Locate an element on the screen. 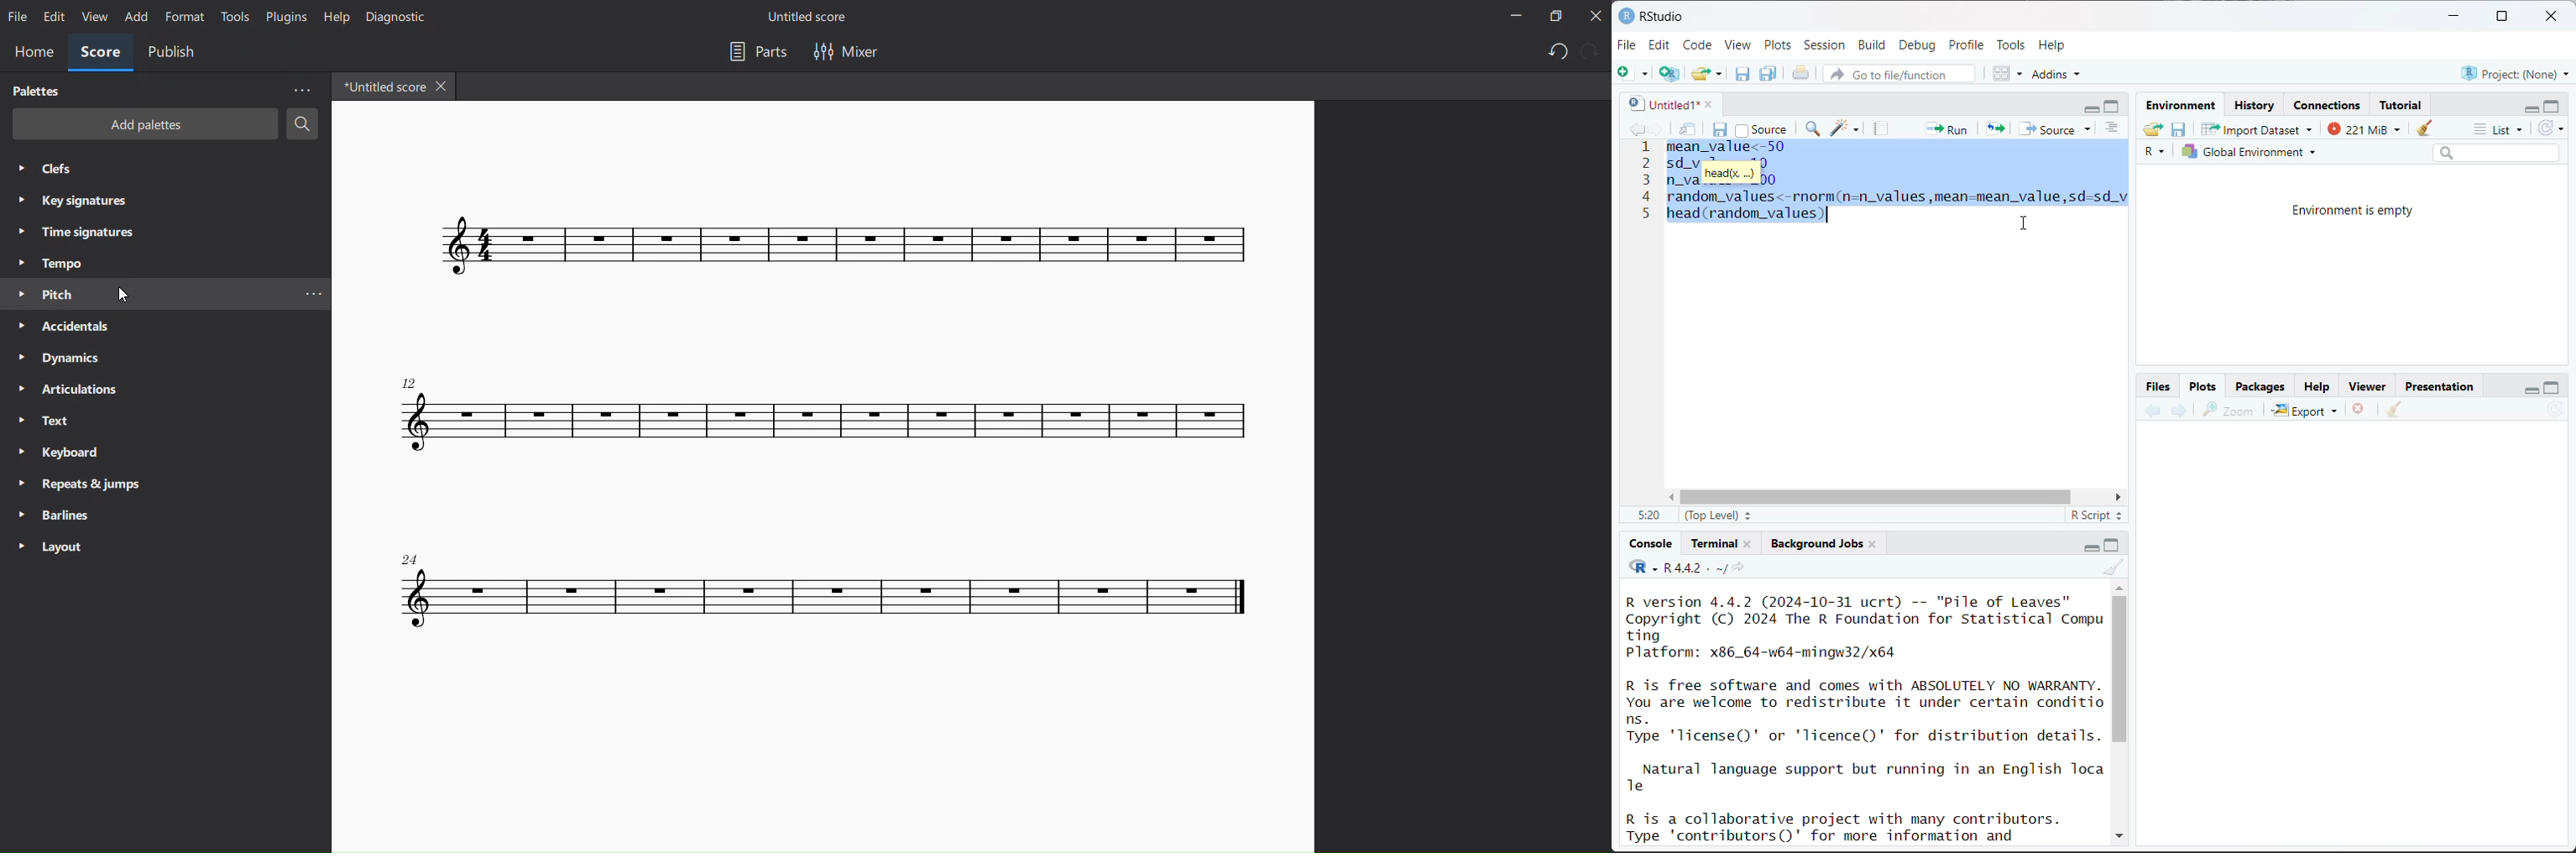 The image size is (2576, 868). Help is located at coordinates (2317, 388).